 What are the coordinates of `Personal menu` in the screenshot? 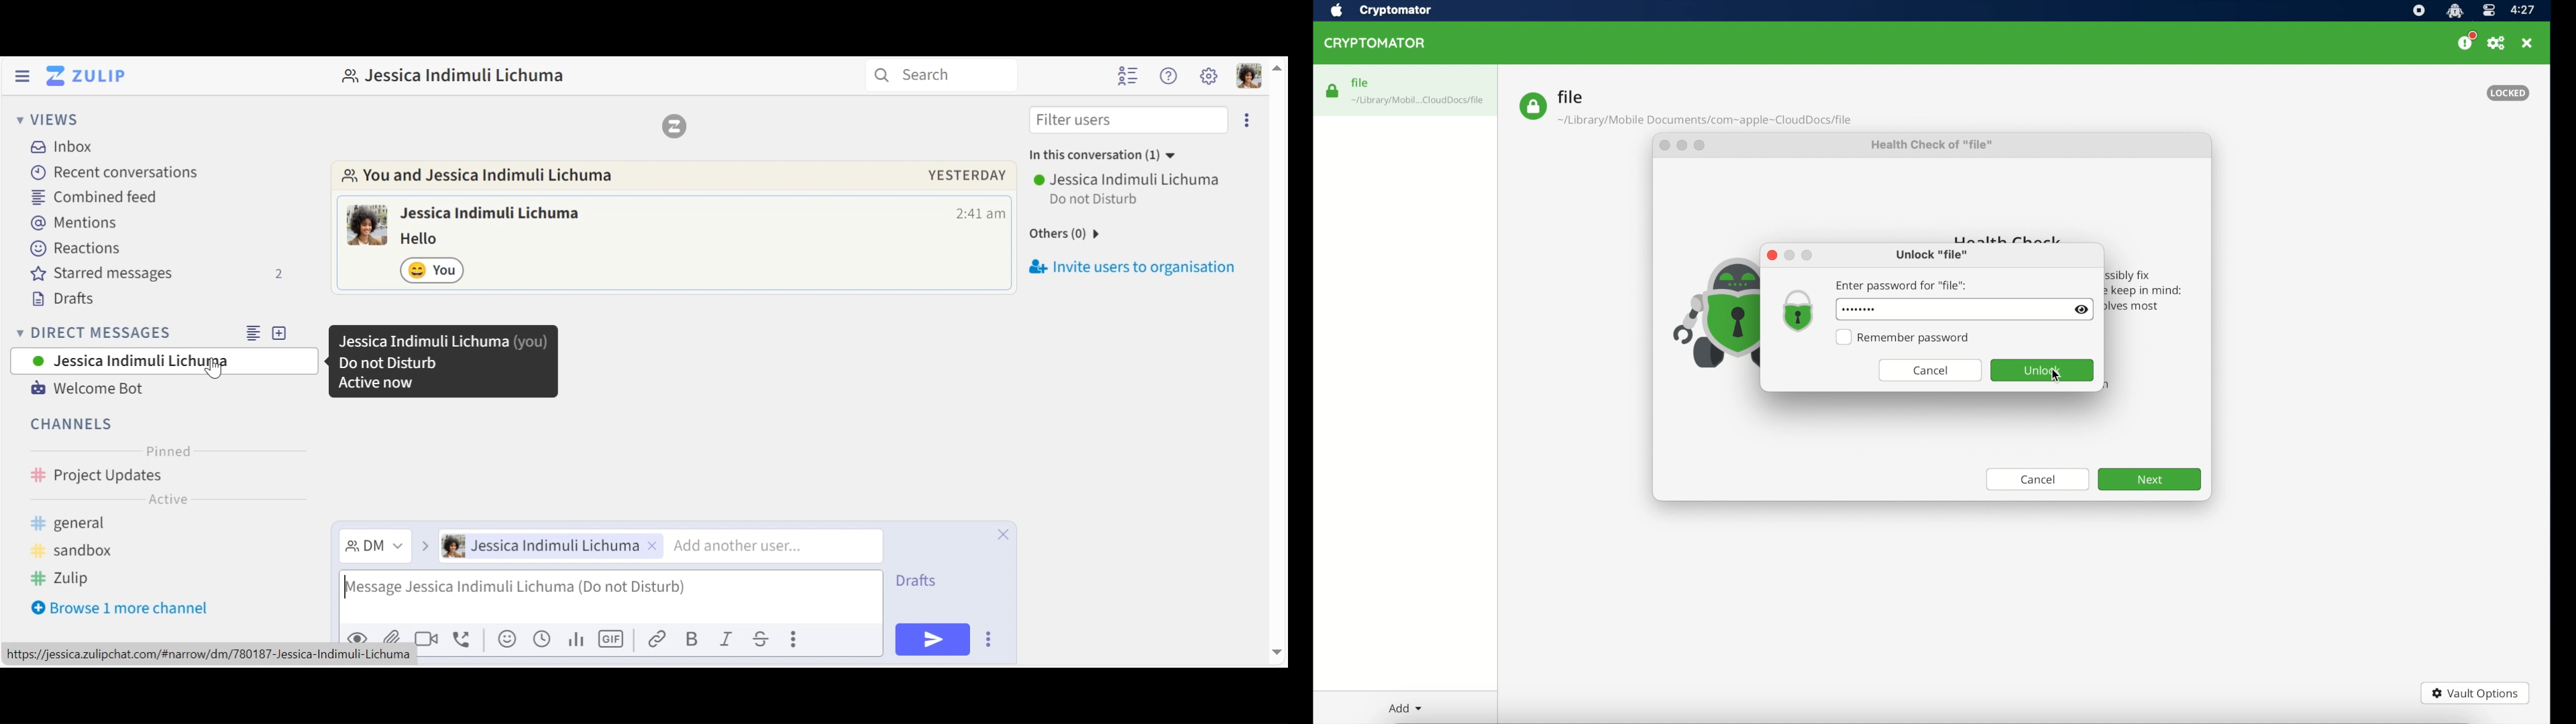 It's located at (1246, 75).